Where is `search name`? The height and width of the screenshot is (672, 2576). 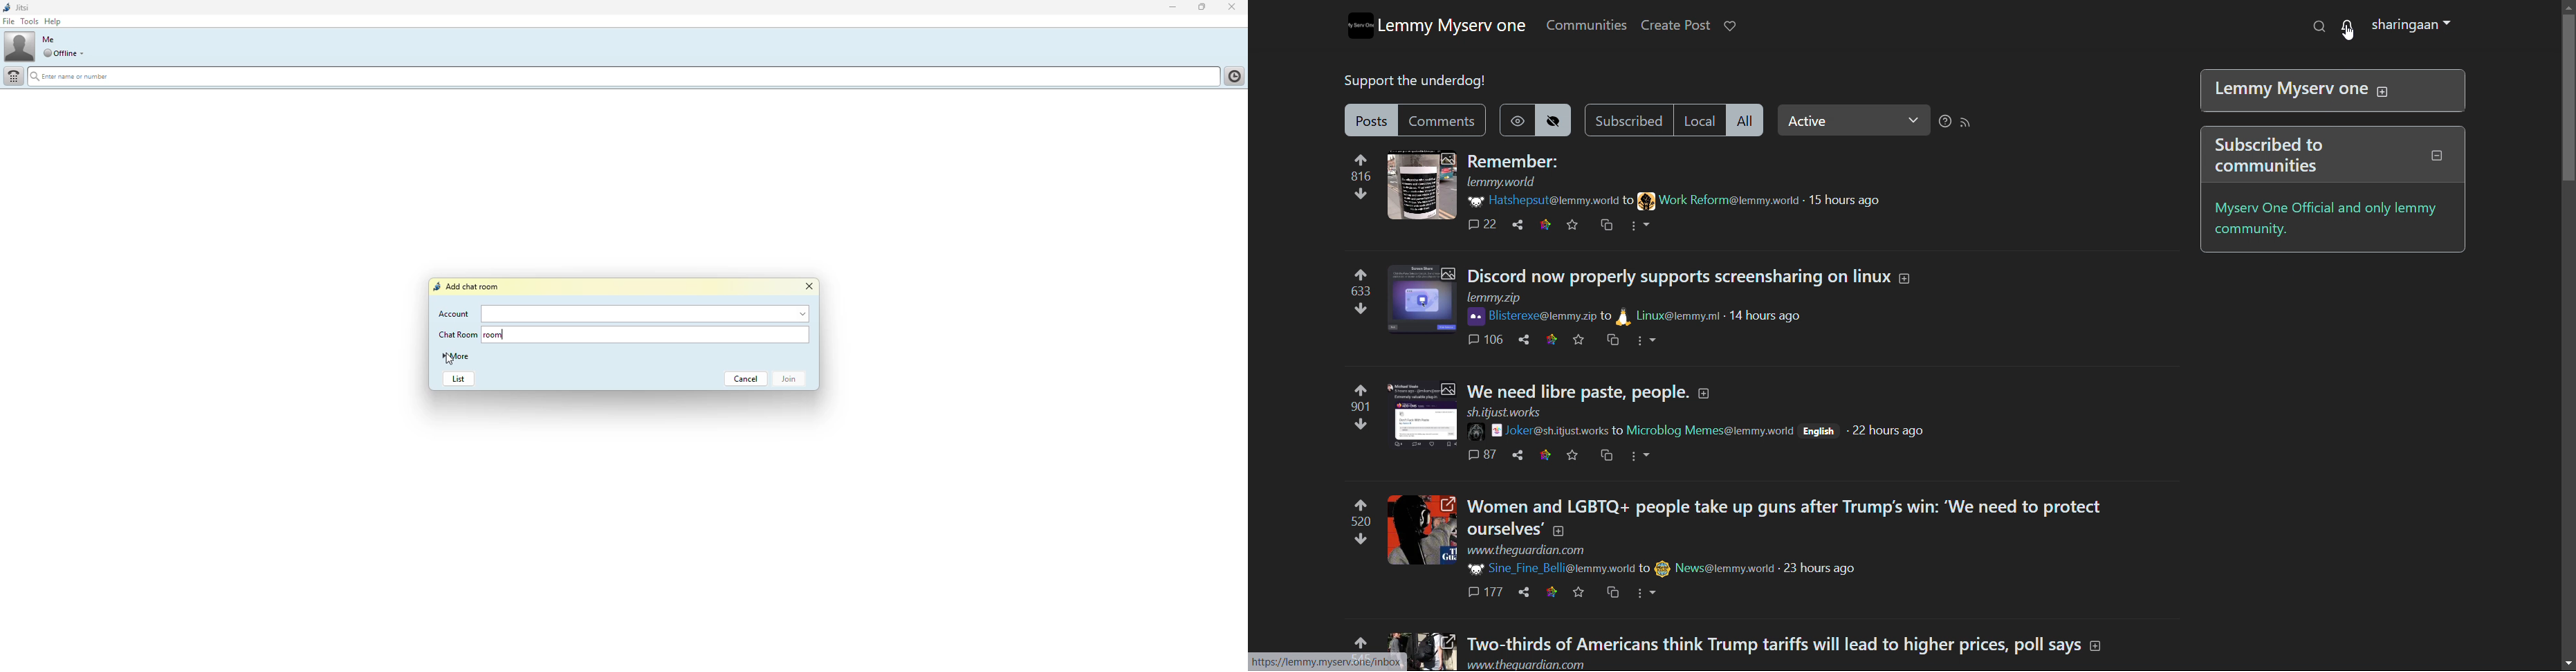
search name is located at coordinates (622, 76).